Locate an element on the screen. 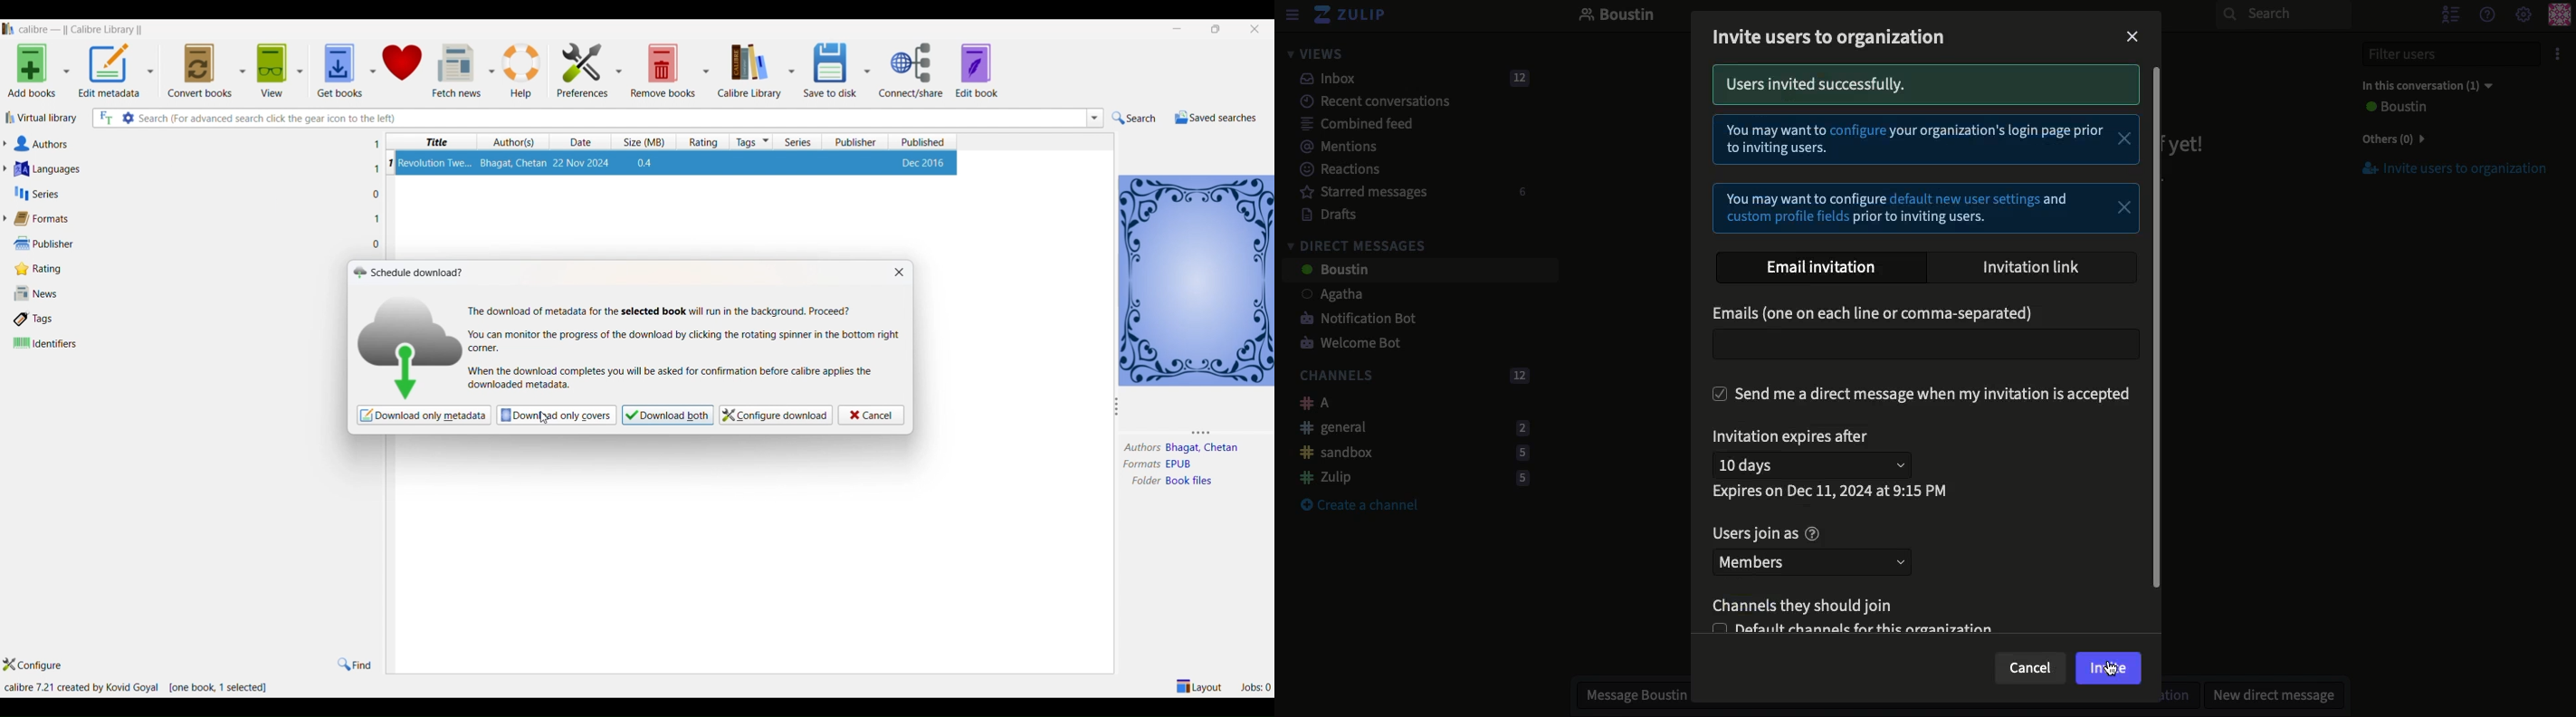  EDIT BOOKS is located at coordinates (990, 72).